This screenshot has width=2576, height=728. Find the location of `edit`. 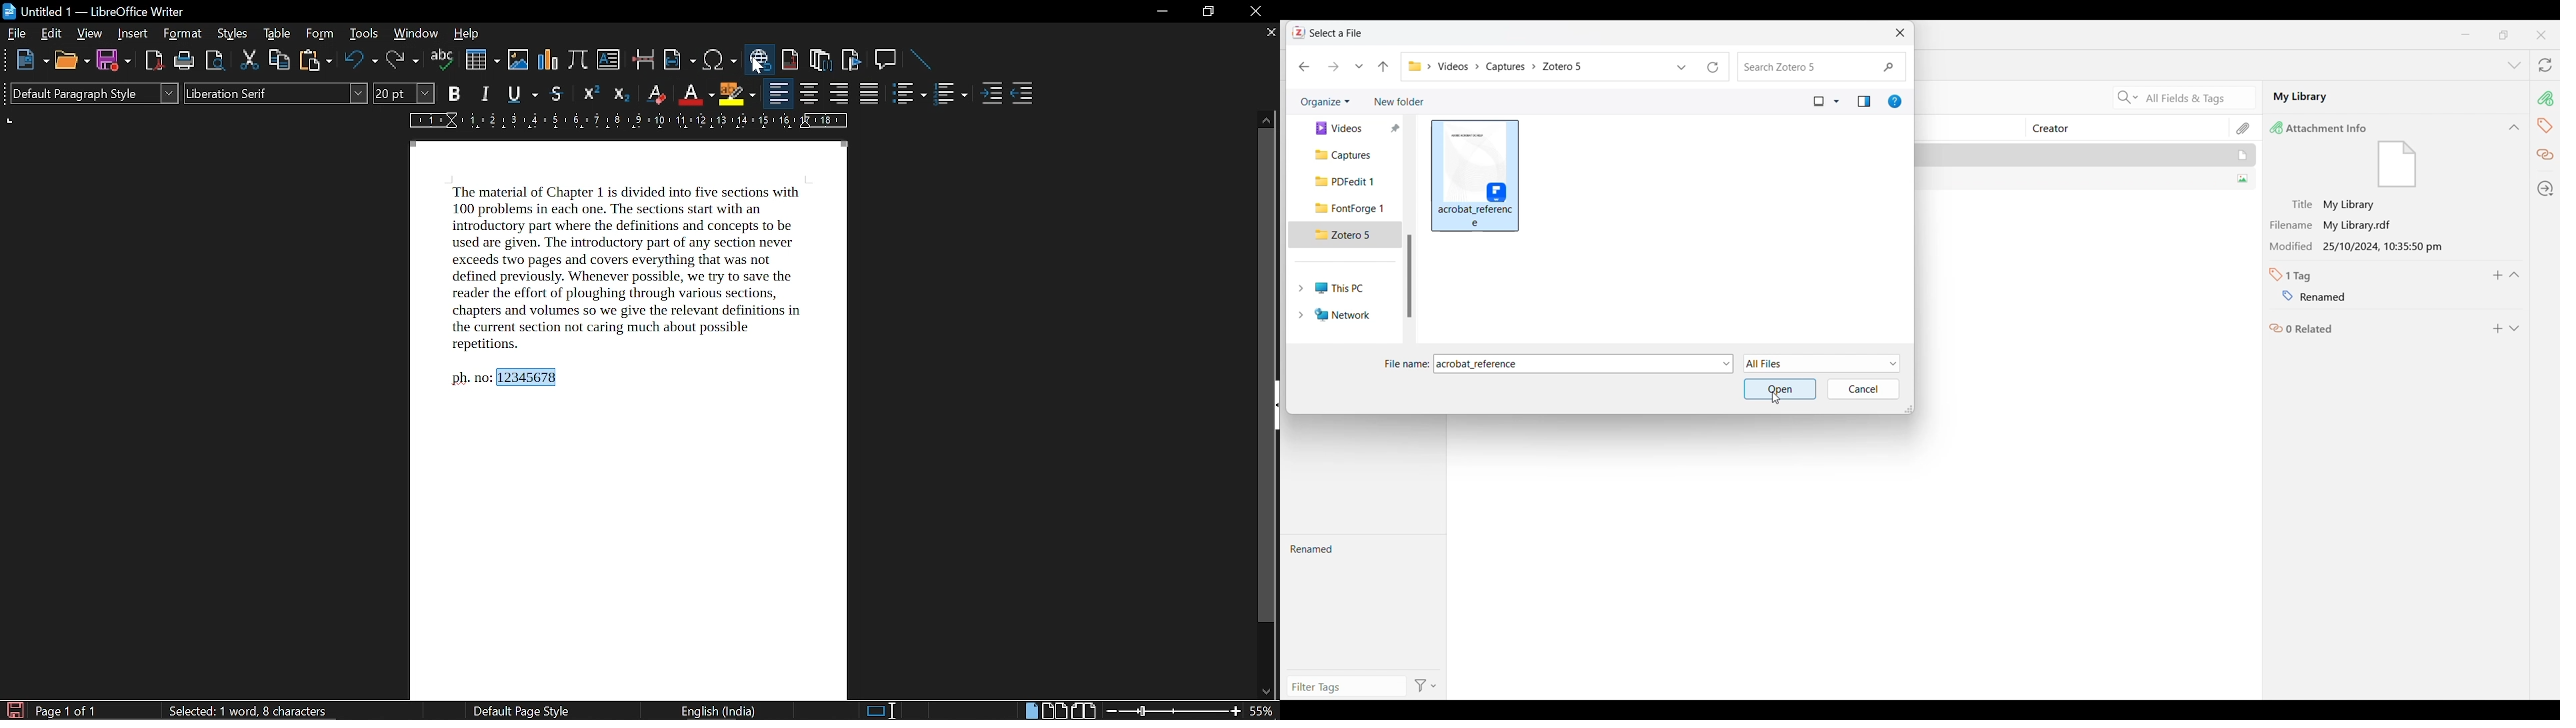

edit is located at coordinates (52, 35).